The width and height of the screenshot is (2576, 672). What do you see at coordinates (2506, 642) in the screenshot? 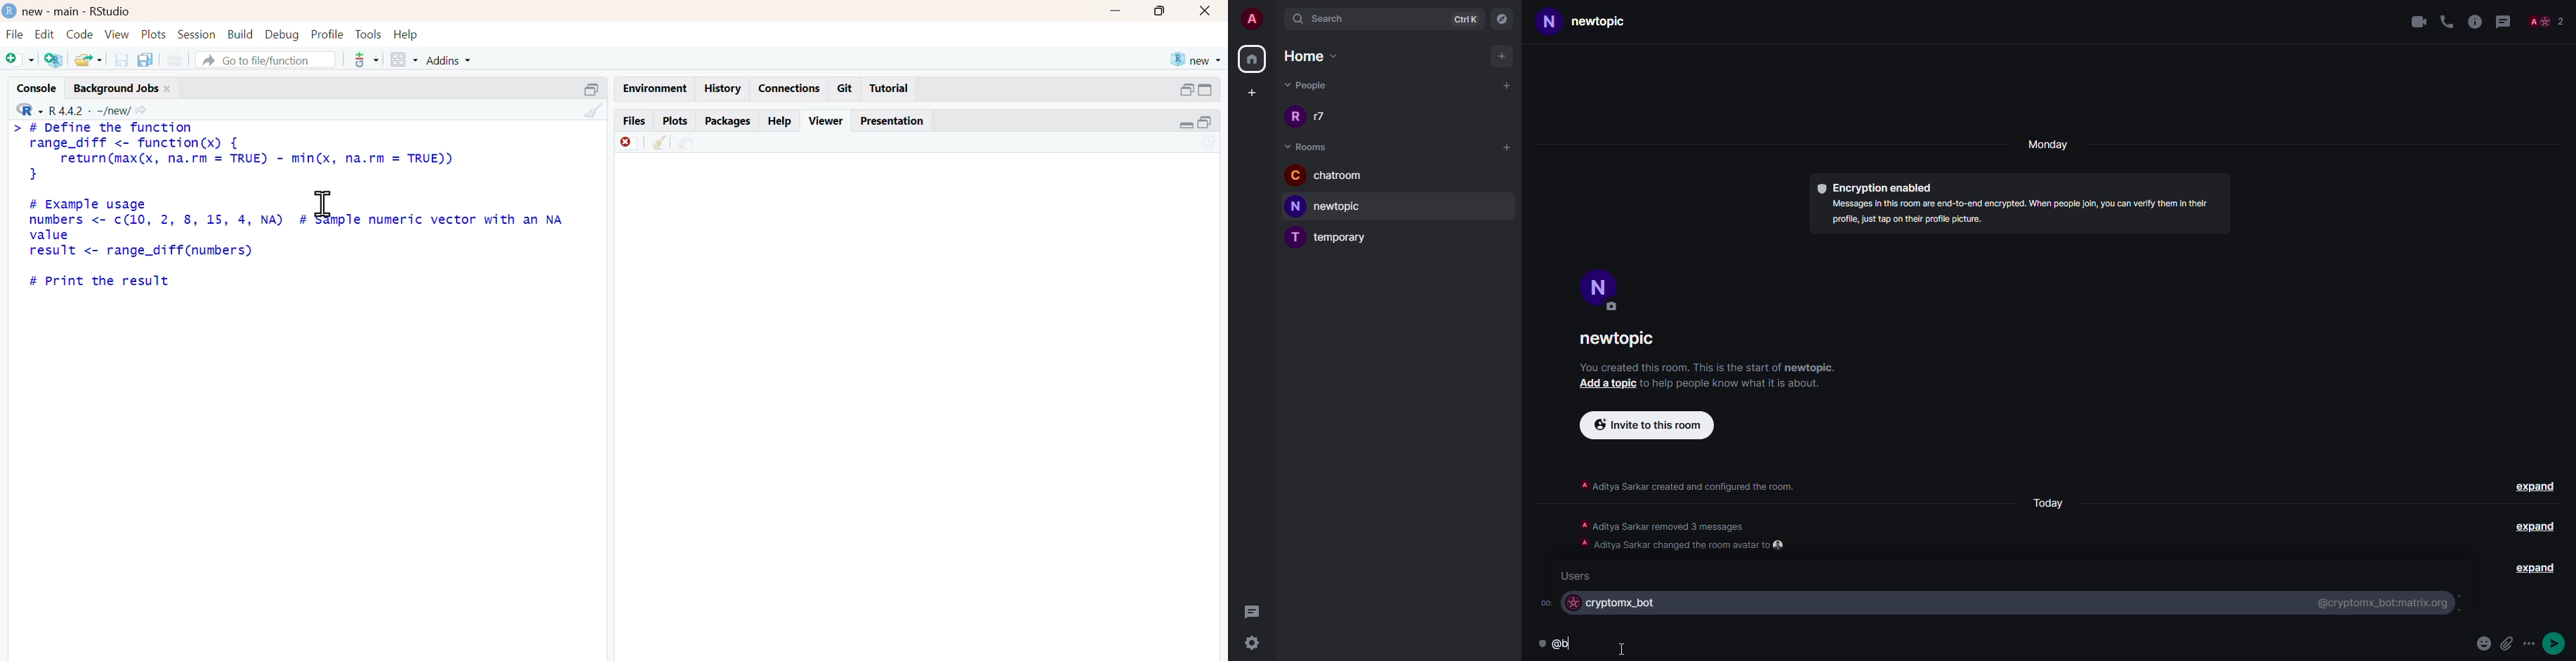
I see `attach` at bounding box center [2506, 642].